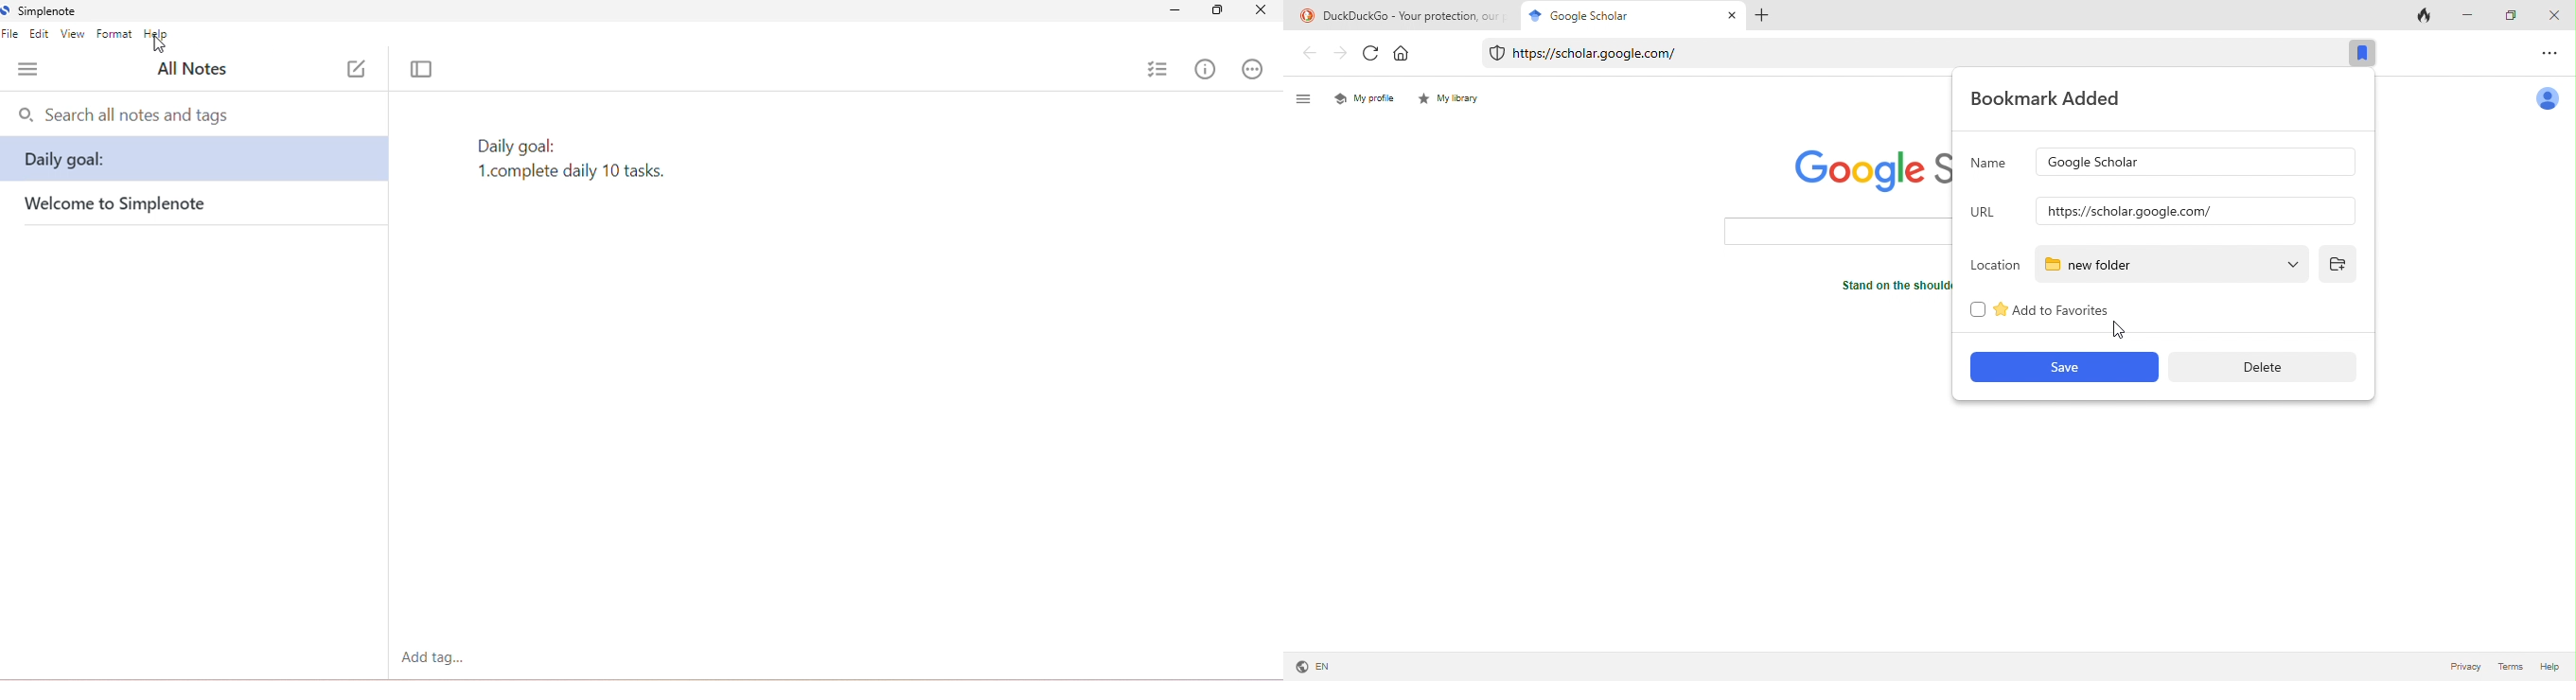  What do you see at coordinates (12, 35) in the screenshot?
I see `file` at bounding box center [12, 35].